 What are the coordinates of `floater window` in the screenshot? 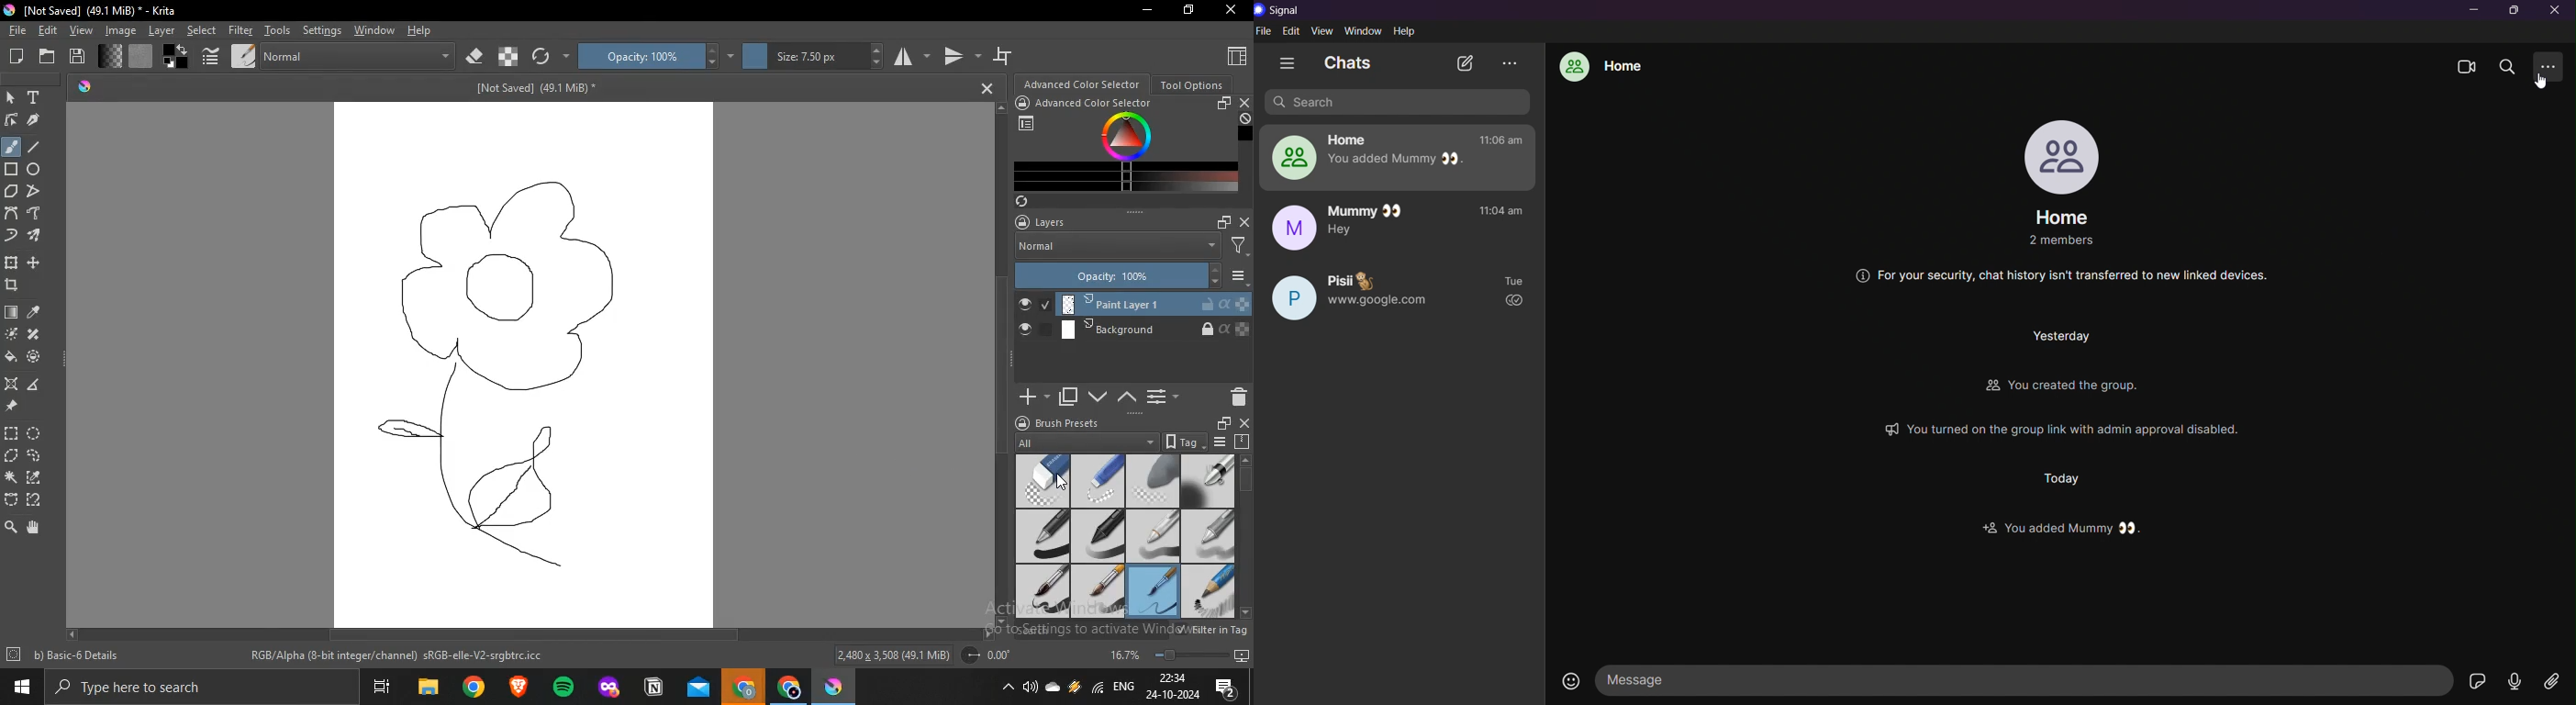 It's located at (1222, 423).